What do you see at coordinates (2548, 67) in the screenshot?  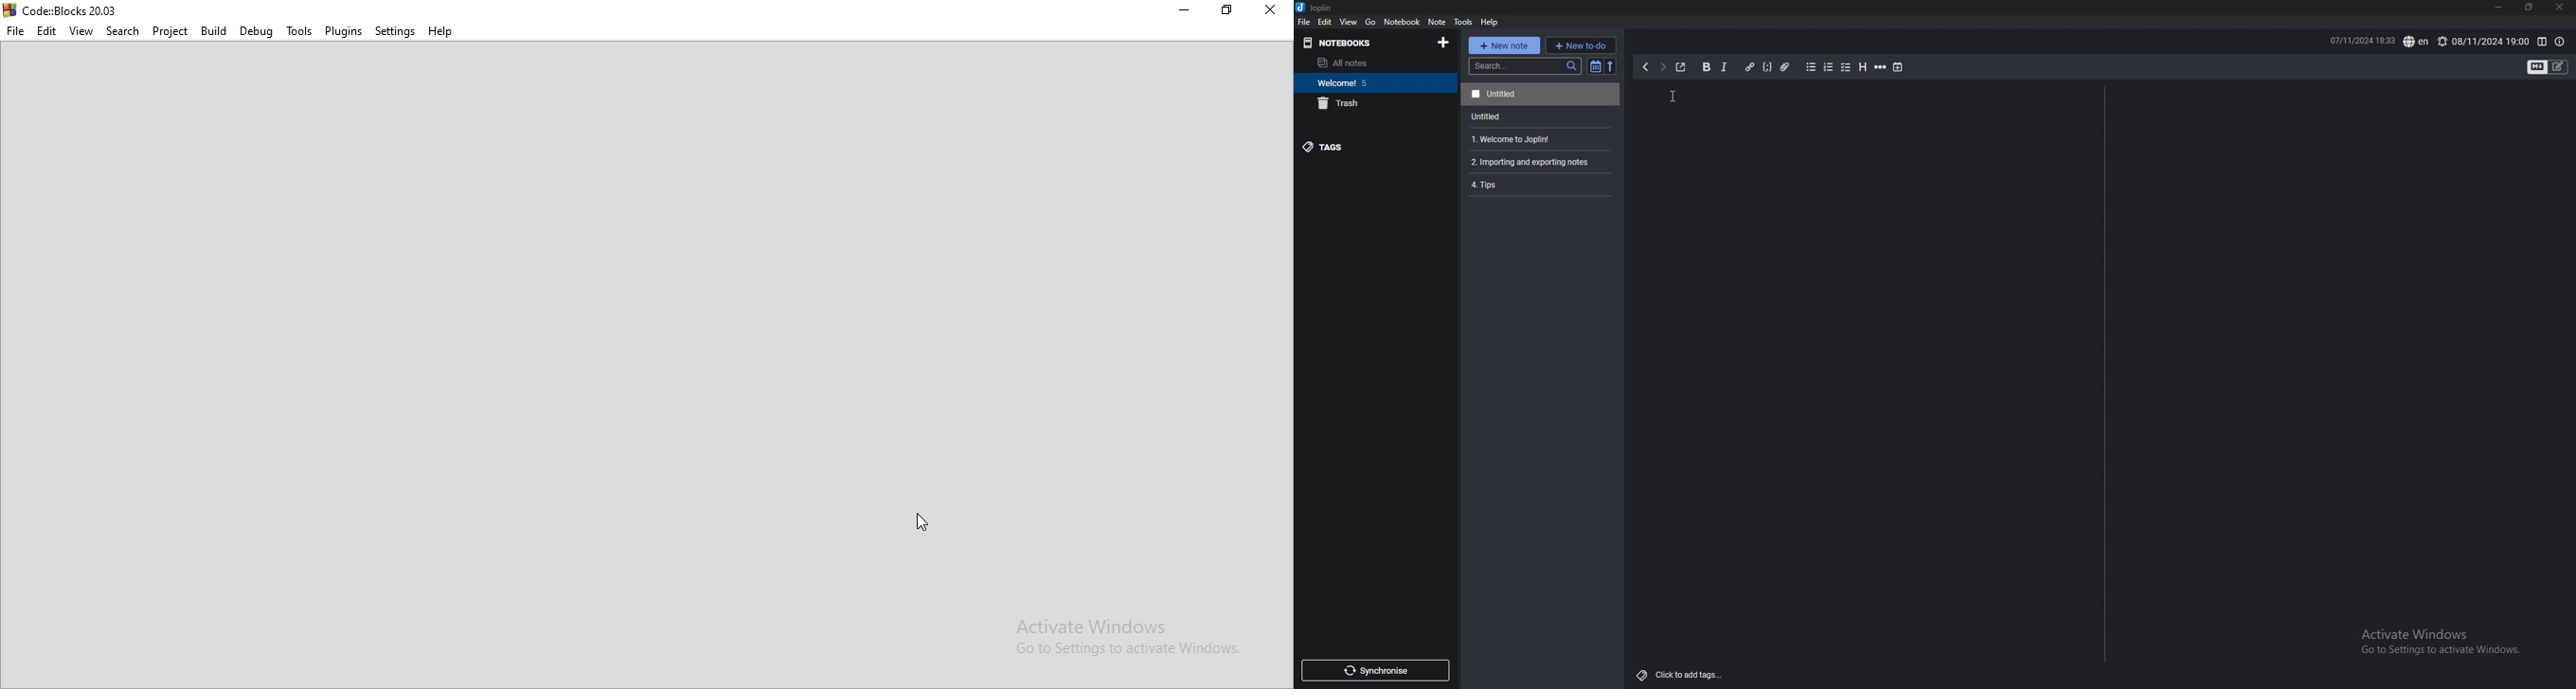 I see `toggle editors` at bounding box center [2548, 67].